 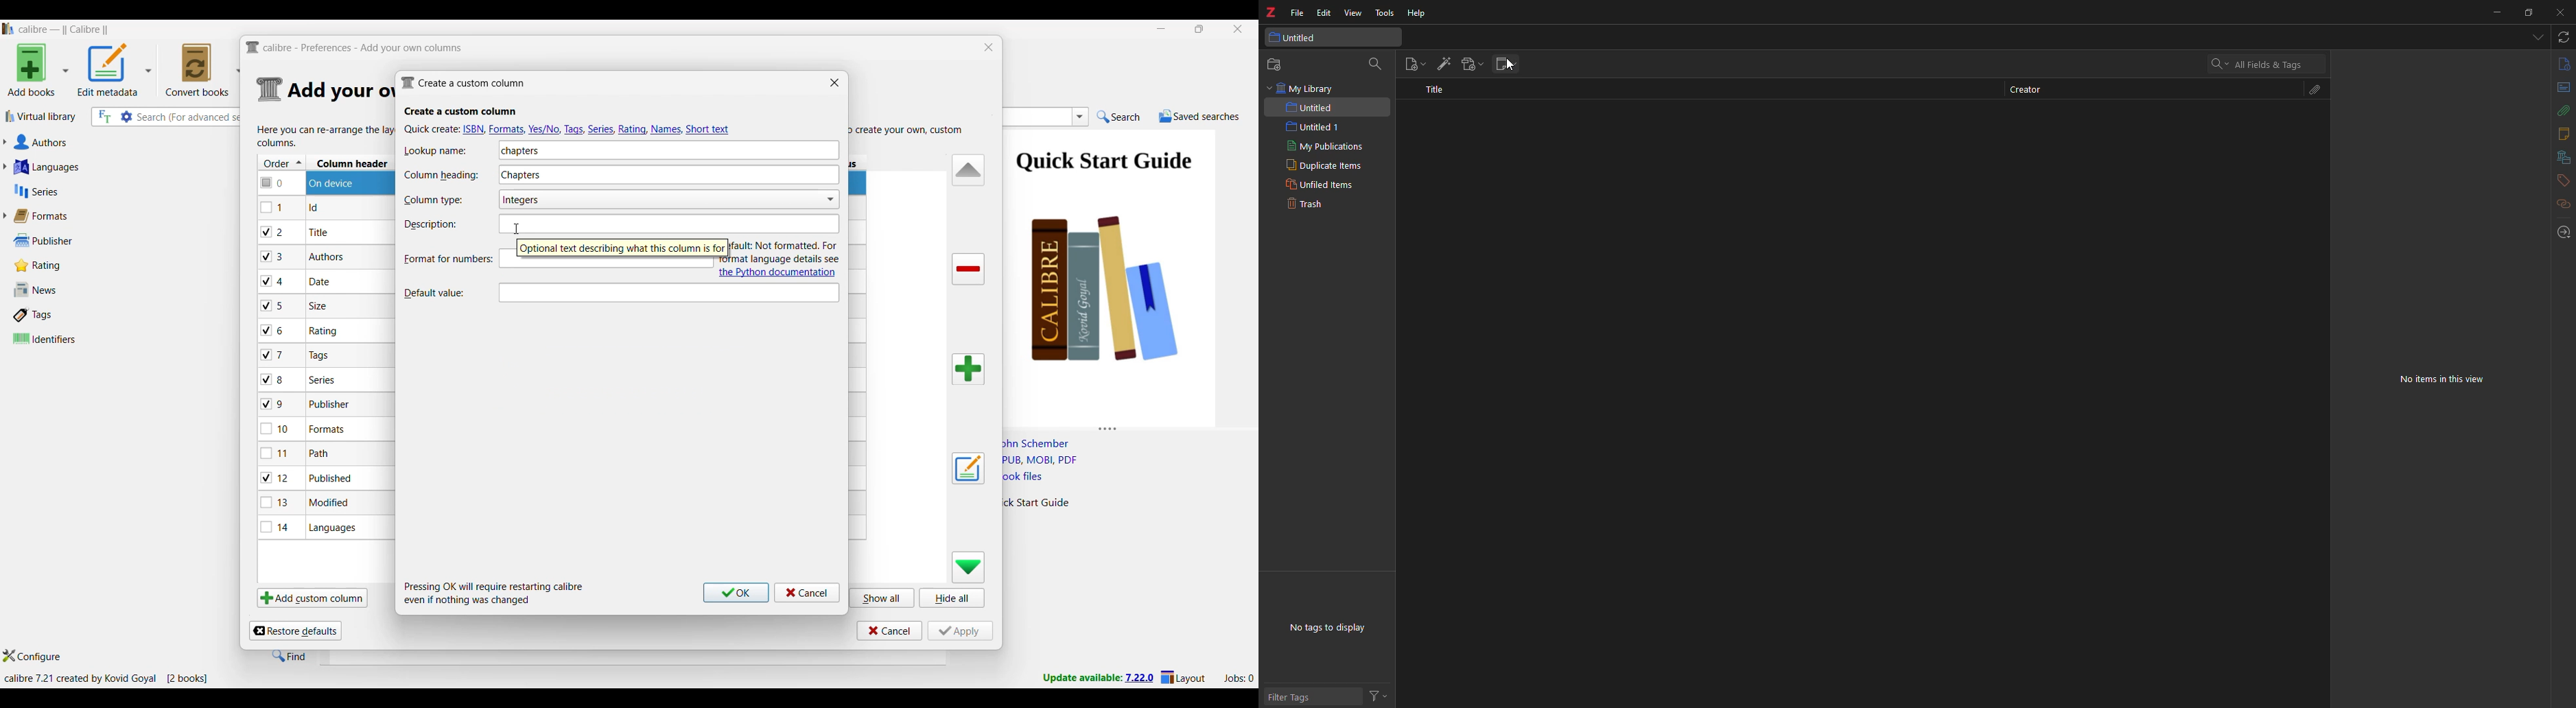 I want to click on cursor, so click(x=1514, y=70).